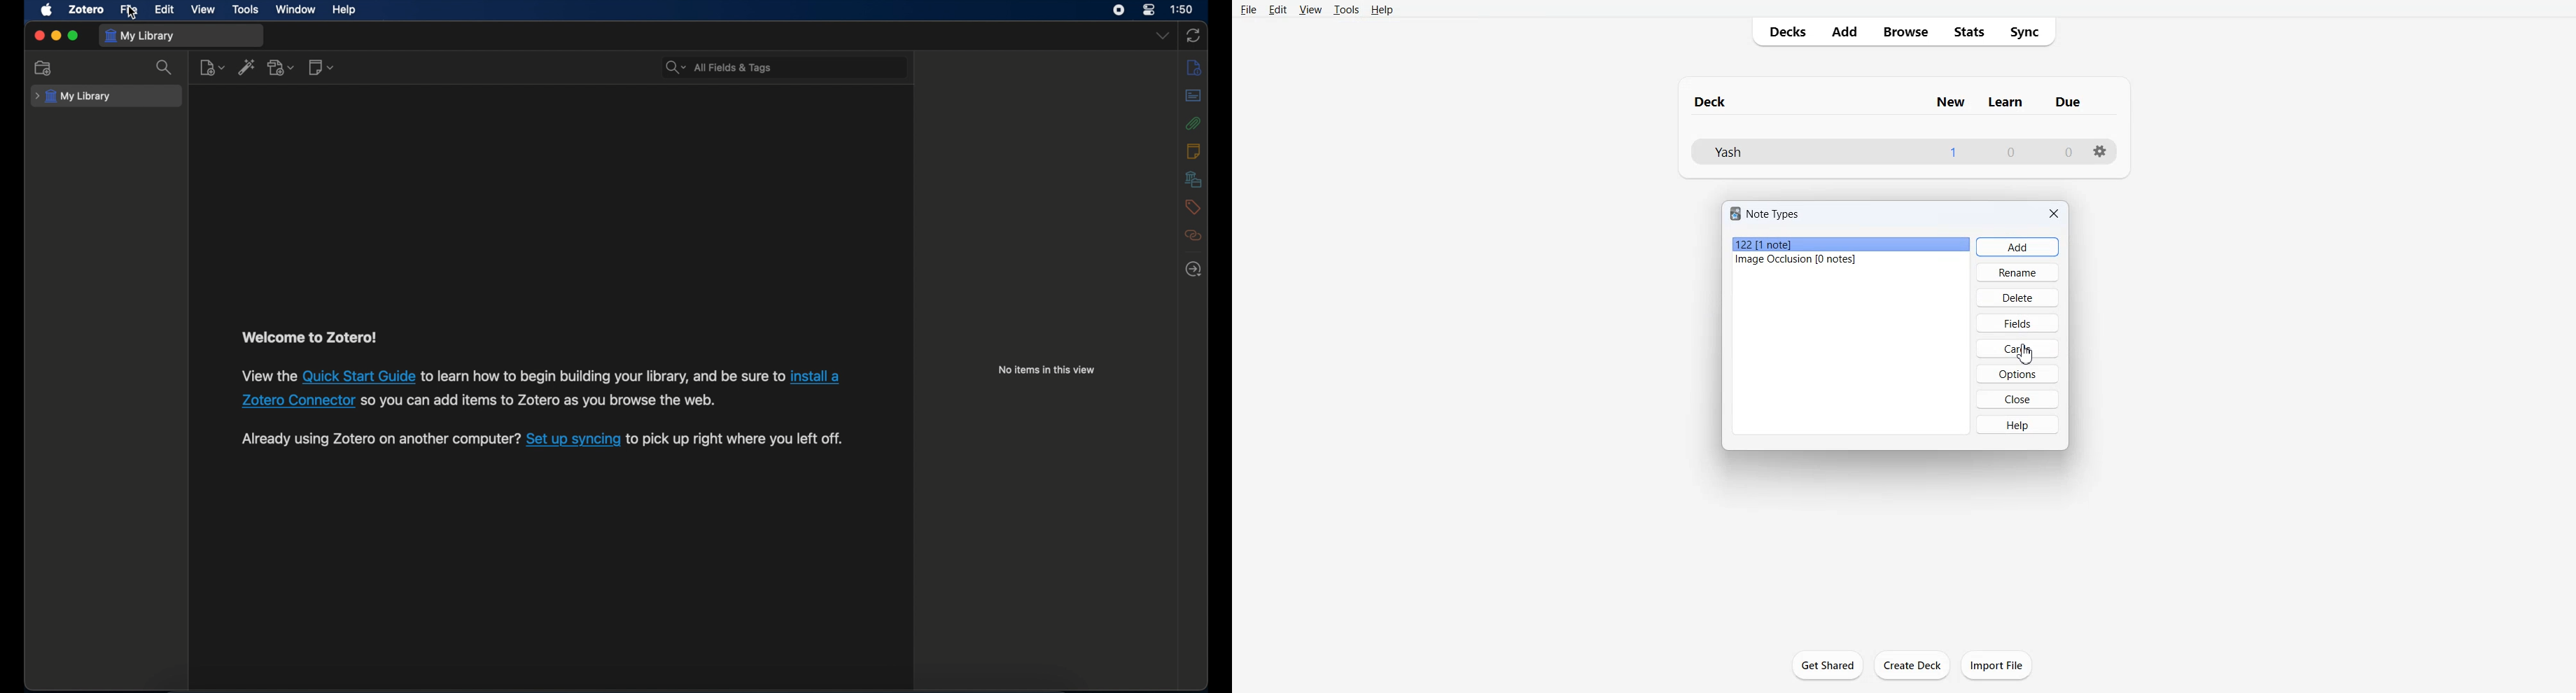  What do you see at coordinates (2026, 356) in the screenshot?
I see `Cursor` at bounding box center [2026, 356].